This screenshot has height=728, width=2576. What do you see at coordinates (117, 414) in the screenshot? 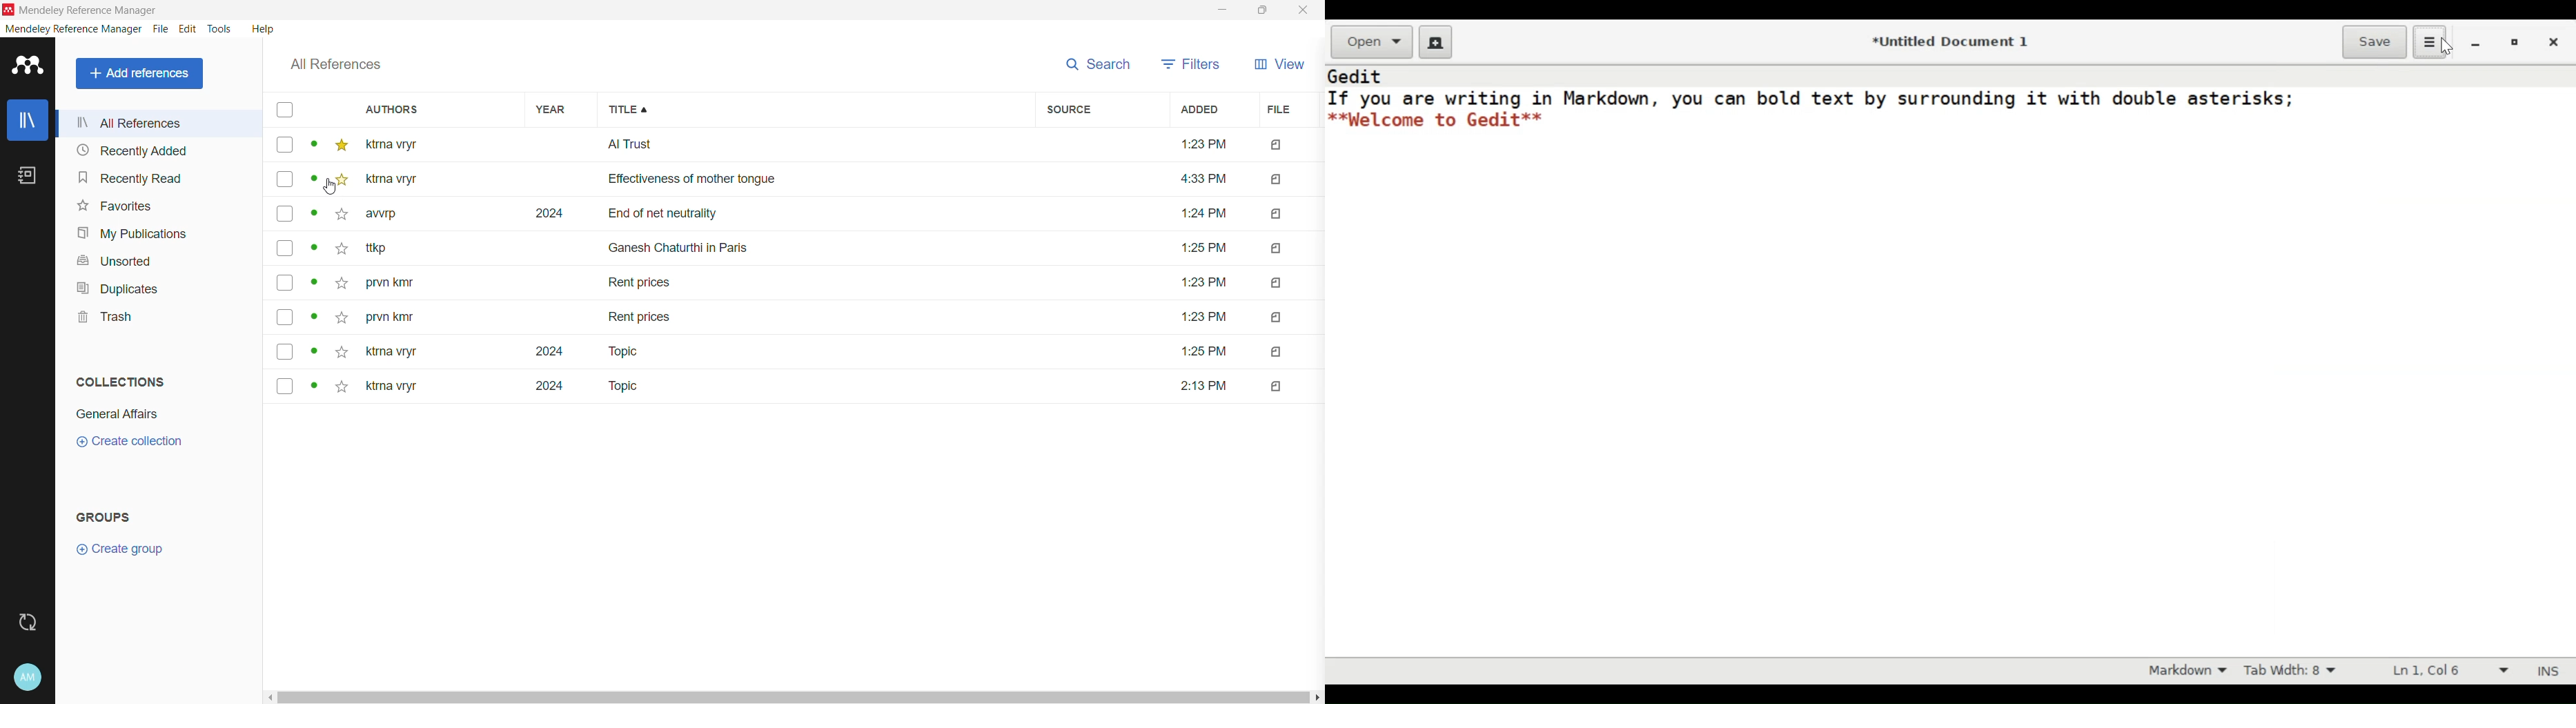
I see `General Affairs` at bounding box center [117, 414].